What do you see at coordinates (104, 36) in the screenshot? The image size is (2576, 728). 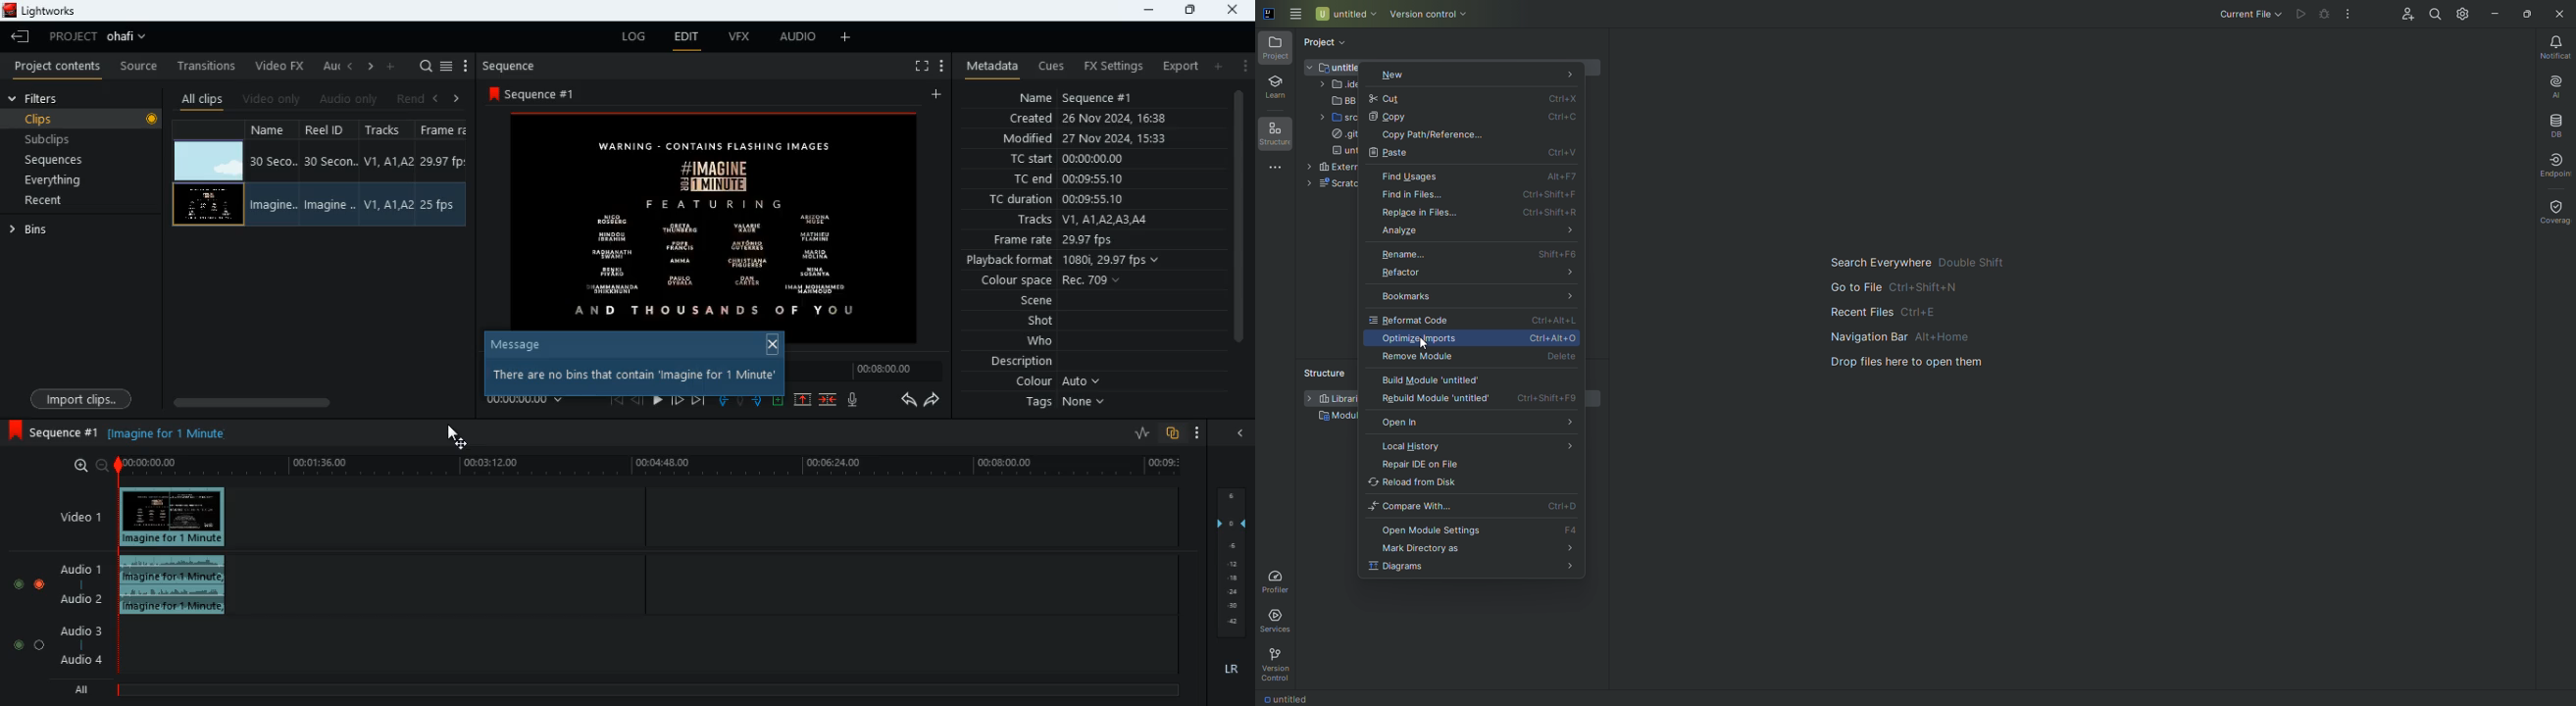 I see `project` at bounding box center [104, 36].